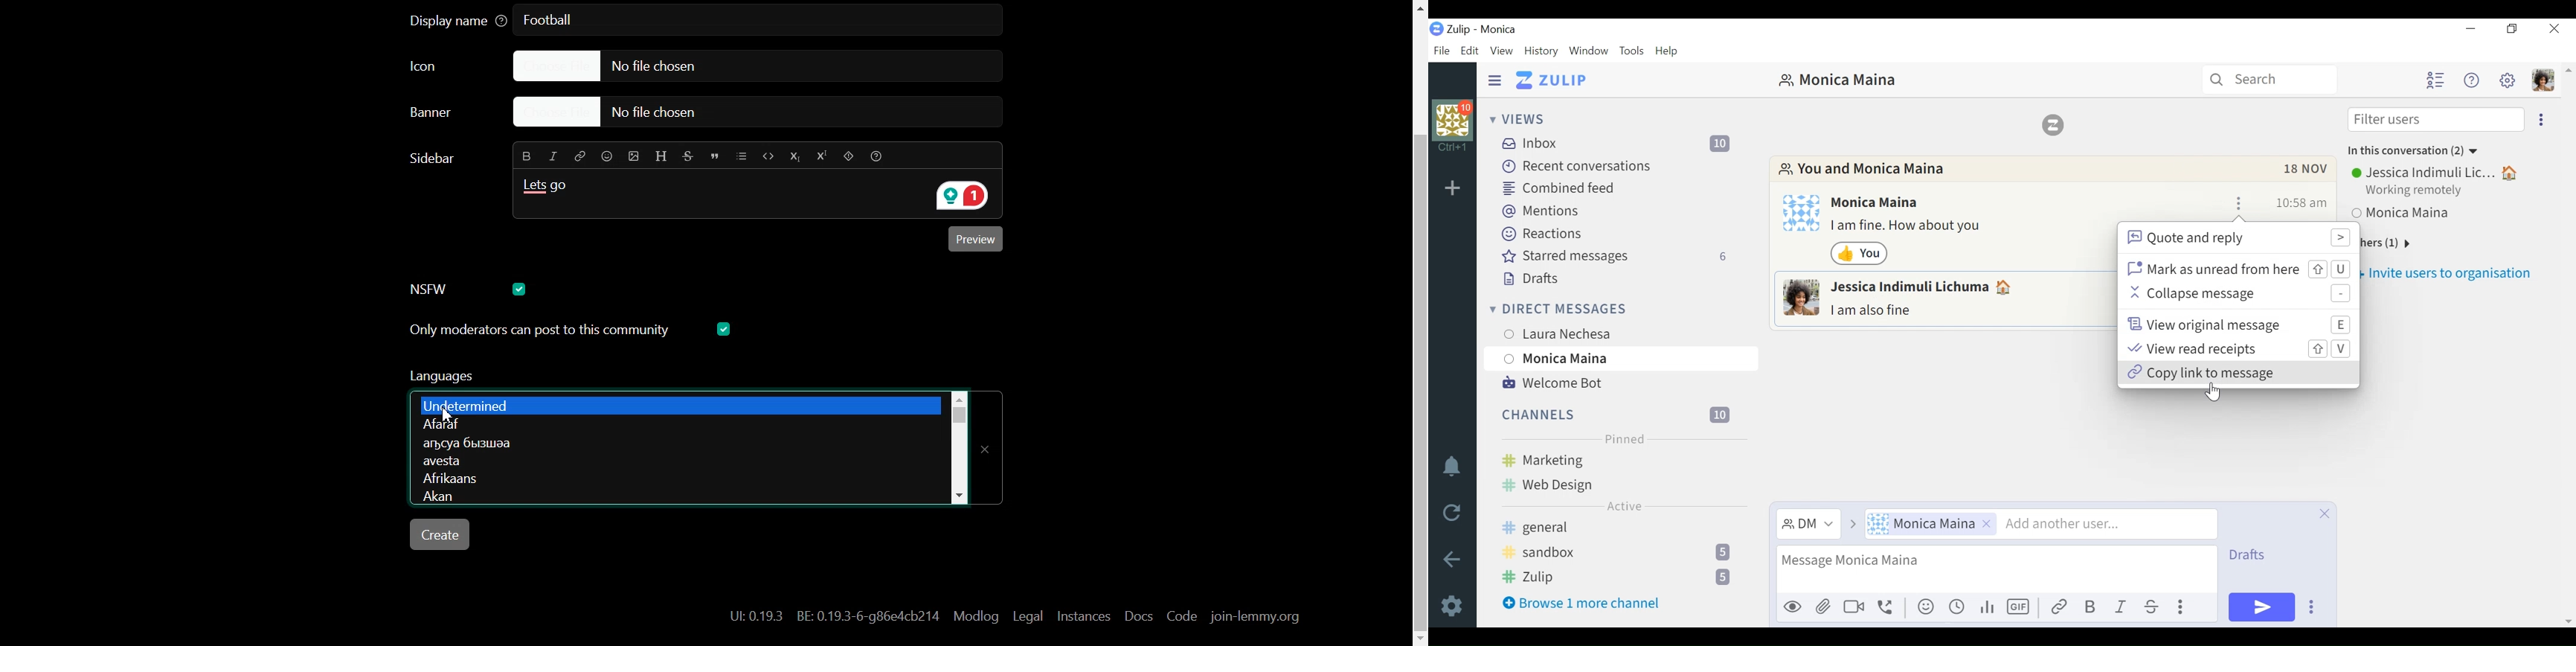 This screenshot has height=672, width=2576. Describe the element at coordinates (2237, 349) in the screenshot. I see `View read receipts` at that location.